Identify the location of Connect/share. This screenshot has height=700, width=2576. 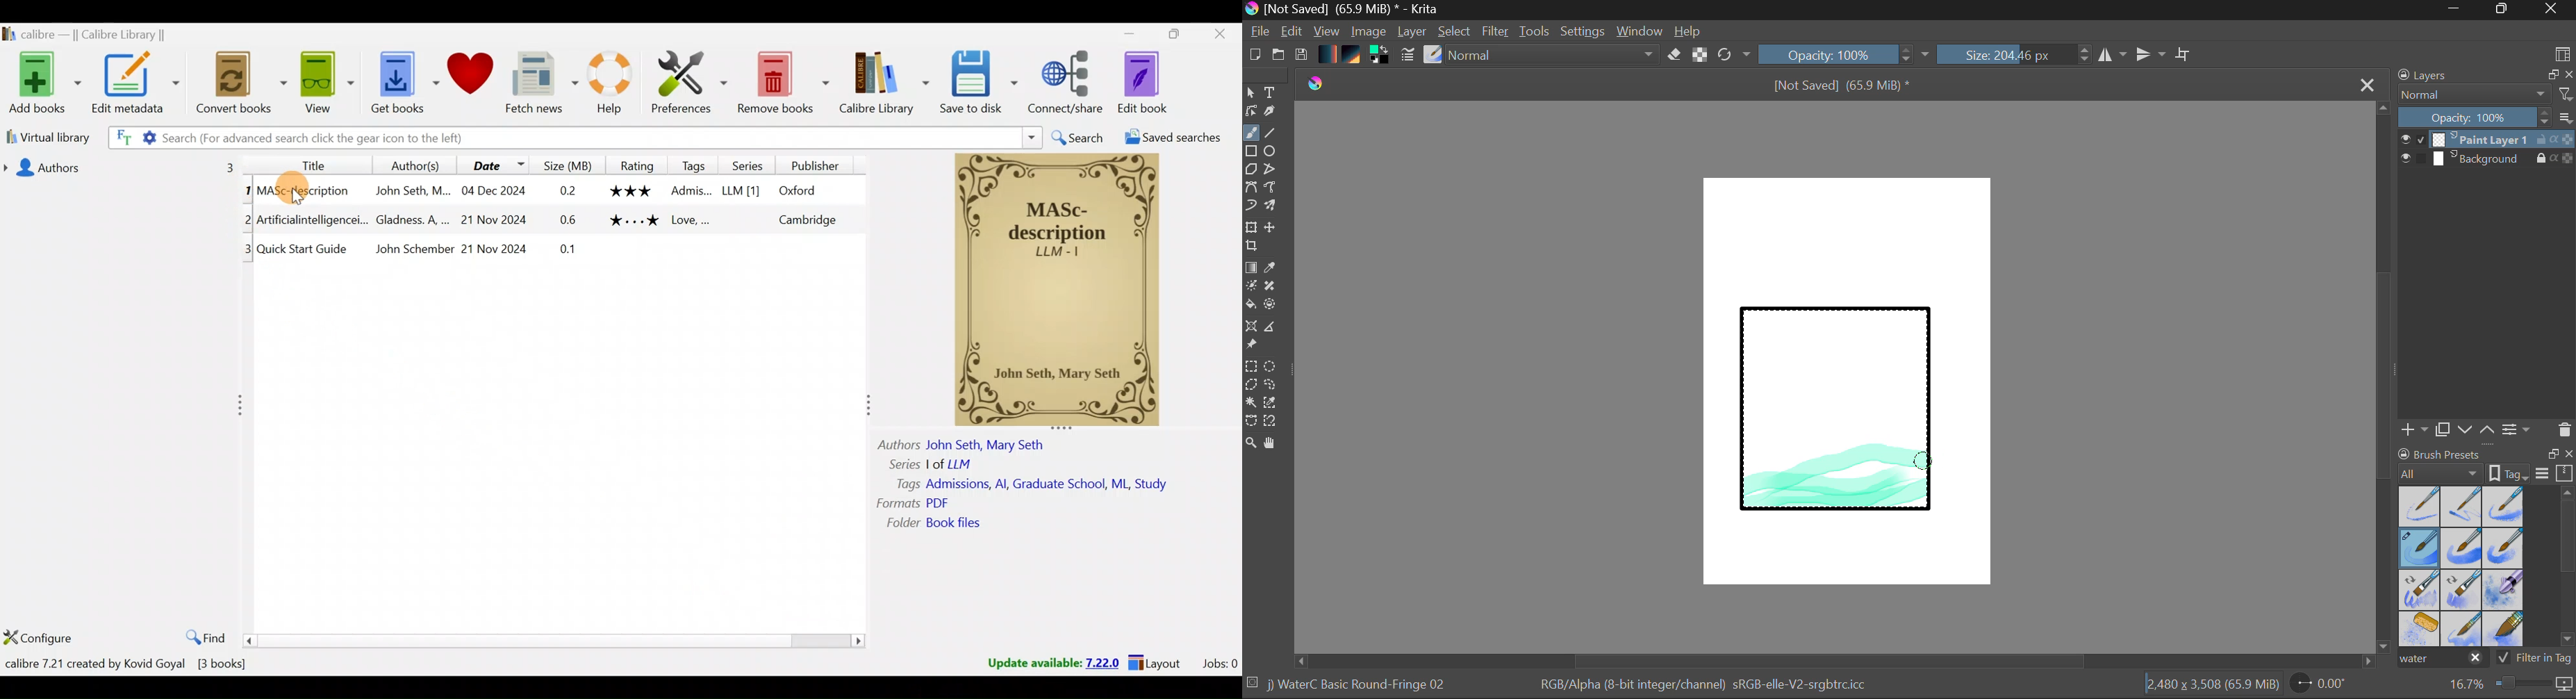
(1067, 83).